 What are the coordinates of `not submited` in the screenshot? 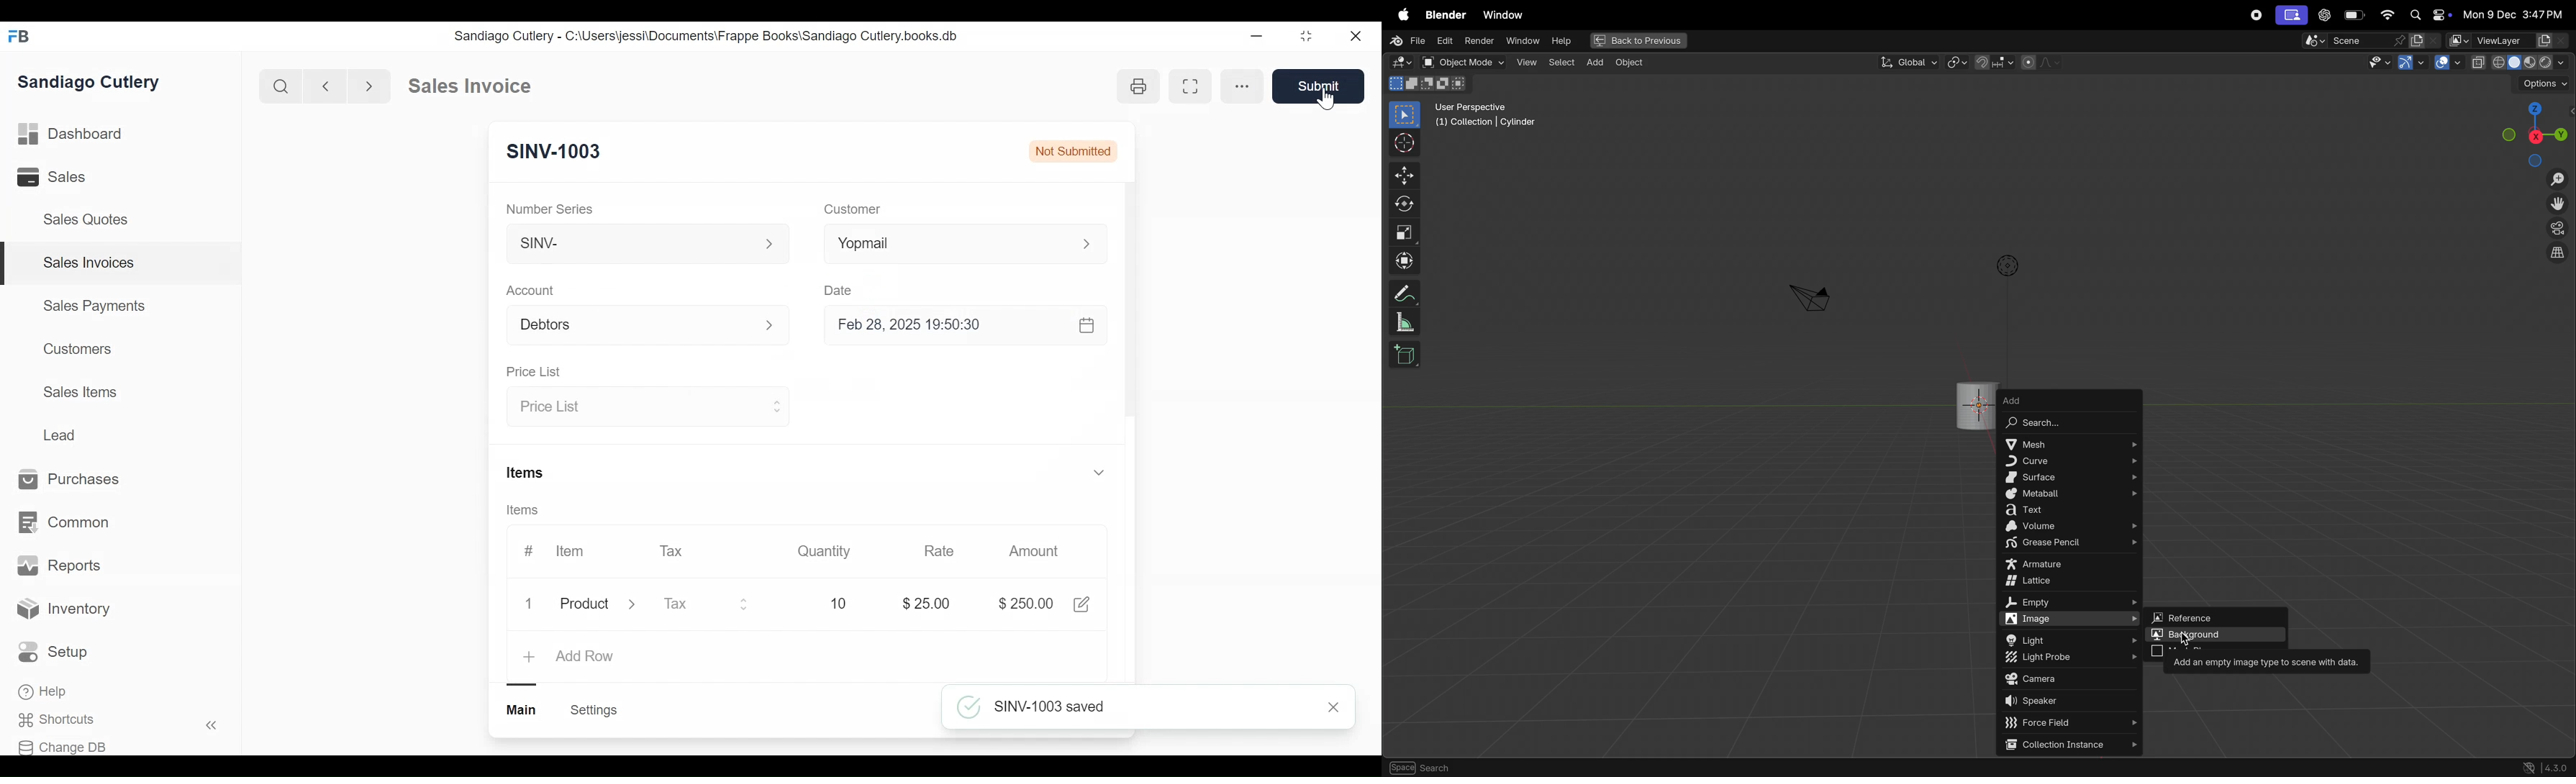 It's located at (1071, 150).